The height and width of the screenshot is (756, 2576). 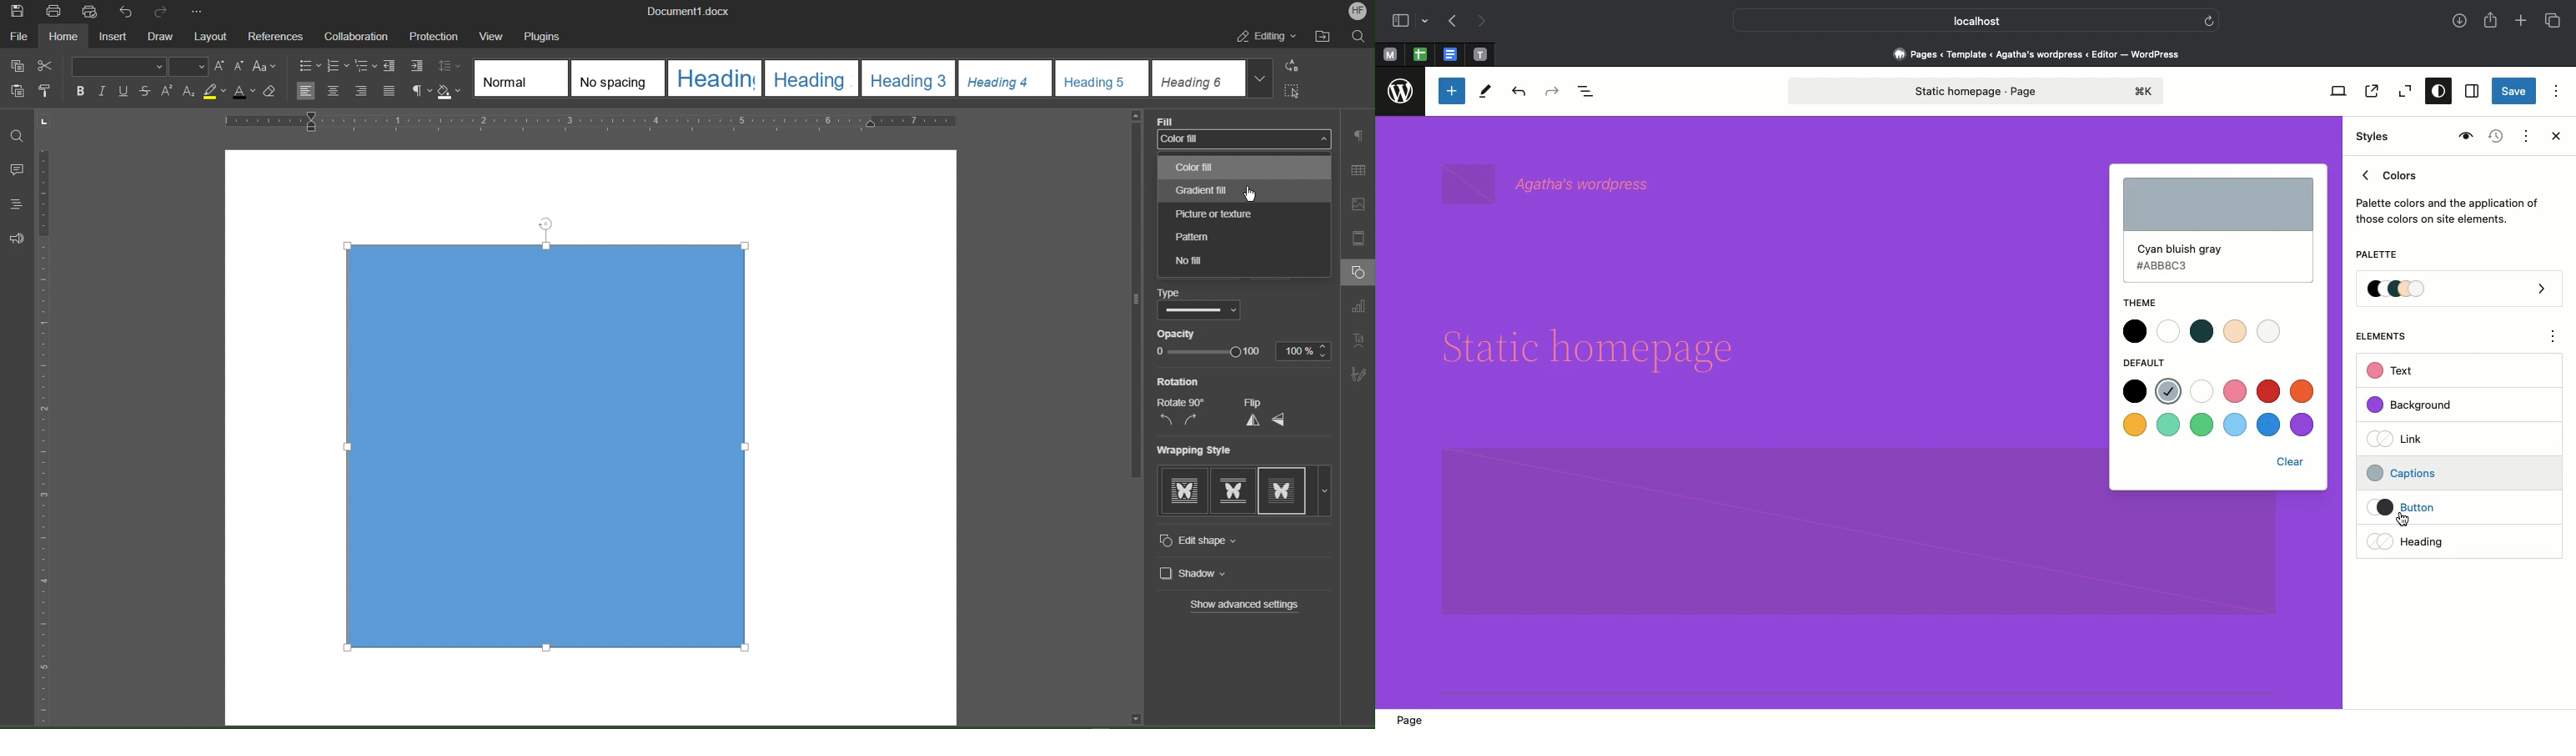 What do you see at coordinates (2448, 194) in the screenshot?
I see `Colors` at bounding box center [2448, 194].